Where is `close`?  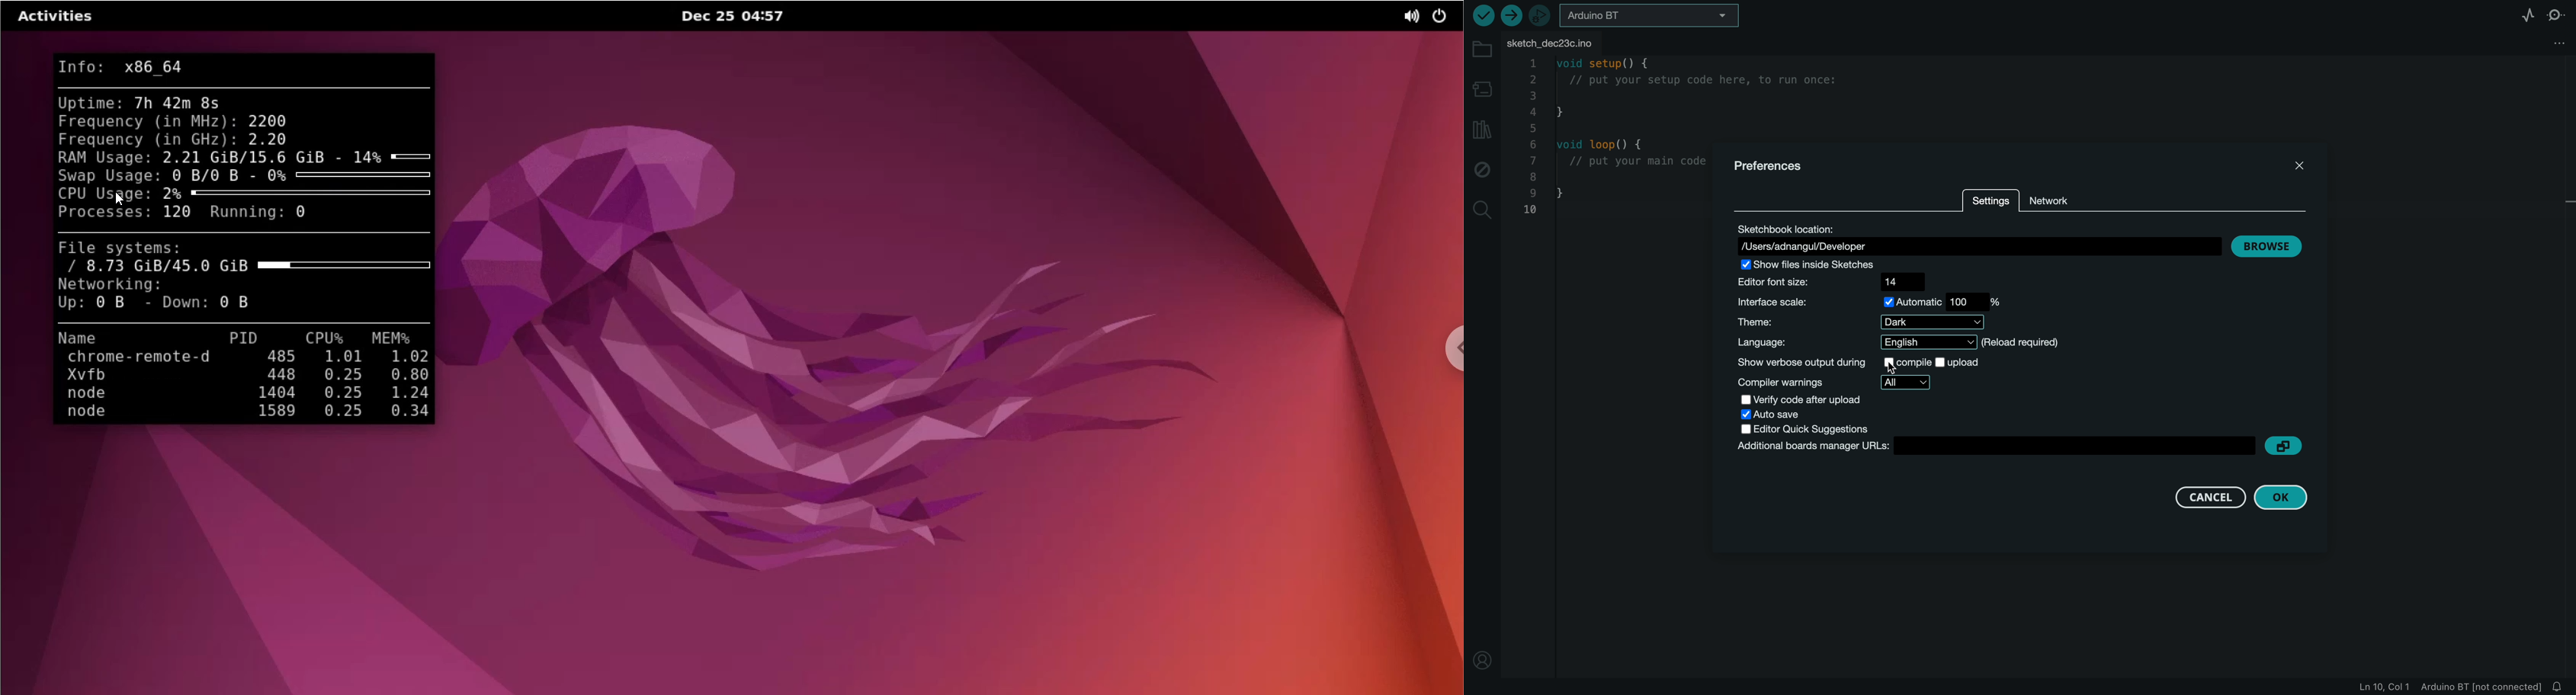 close is located at coordinates (2299, 167).